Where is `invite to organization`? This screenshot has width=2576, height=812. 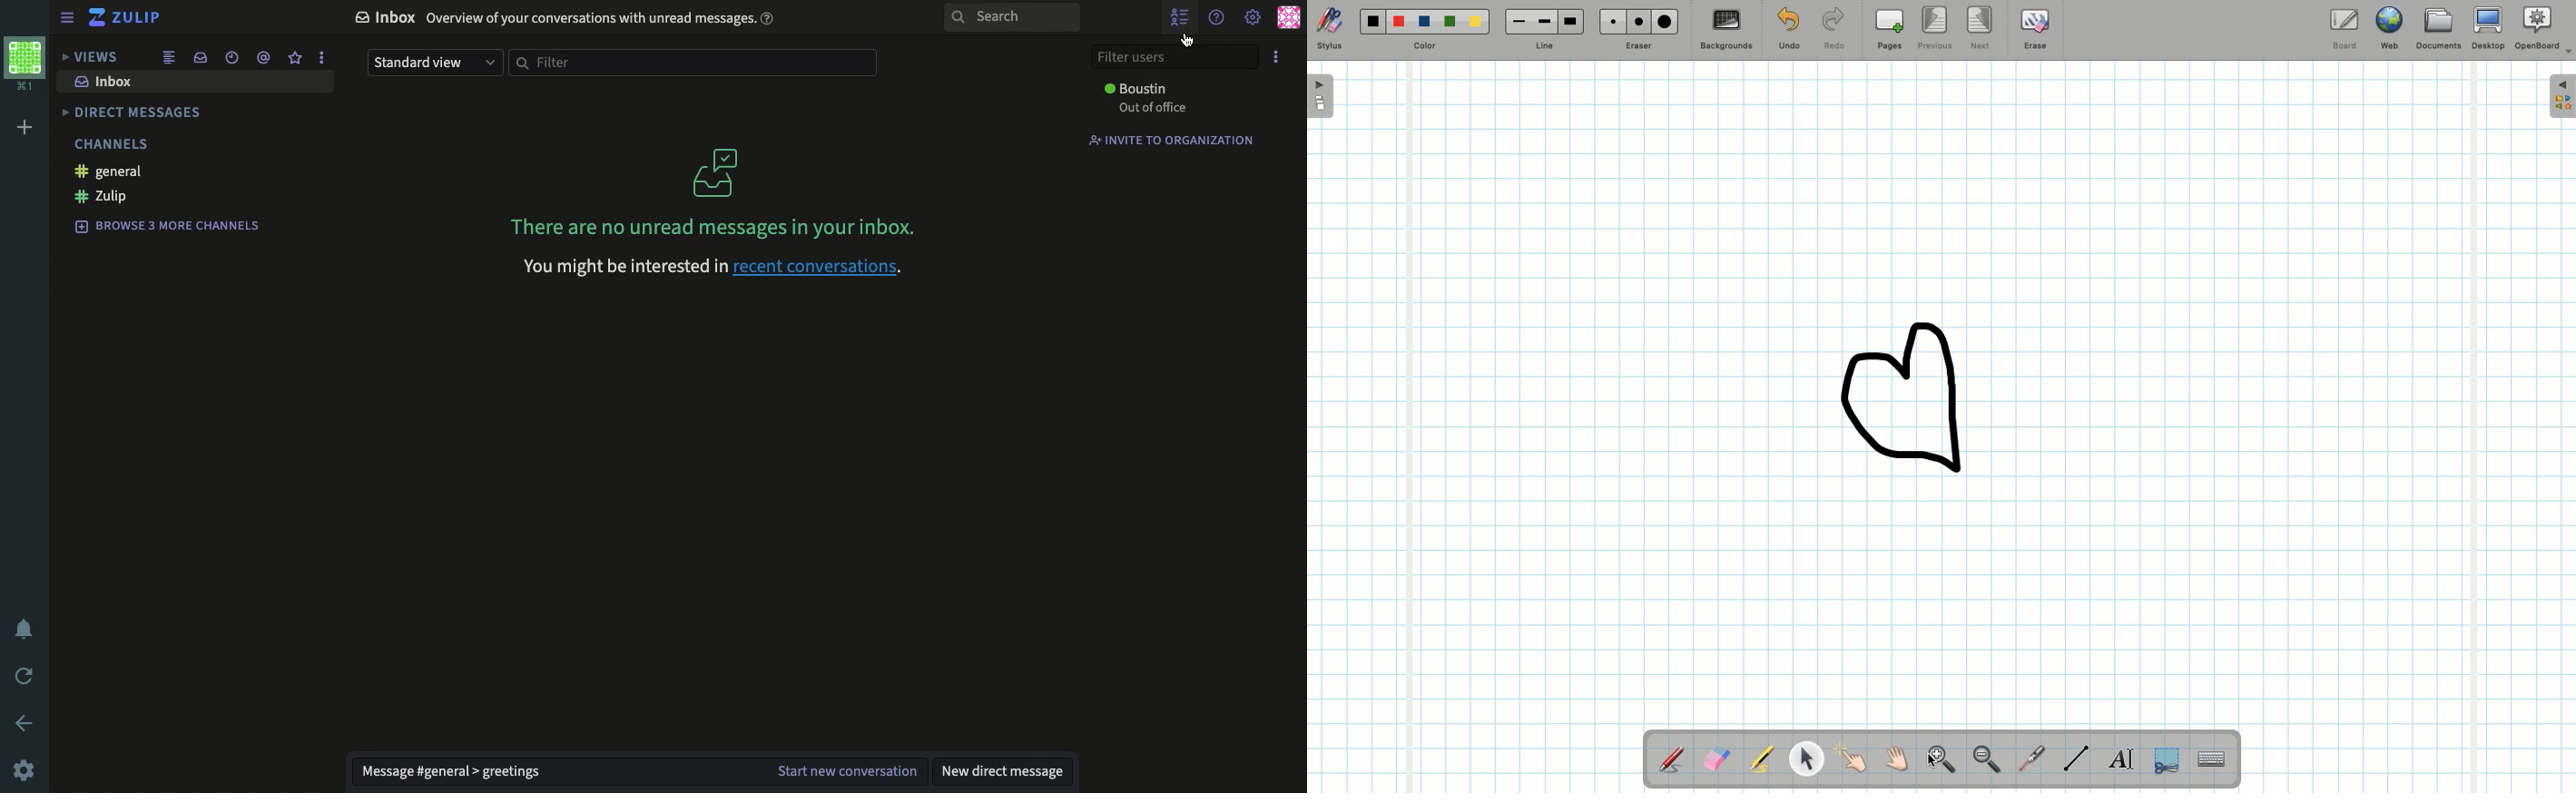
invite to organization is located at coordinates (1173, 140).